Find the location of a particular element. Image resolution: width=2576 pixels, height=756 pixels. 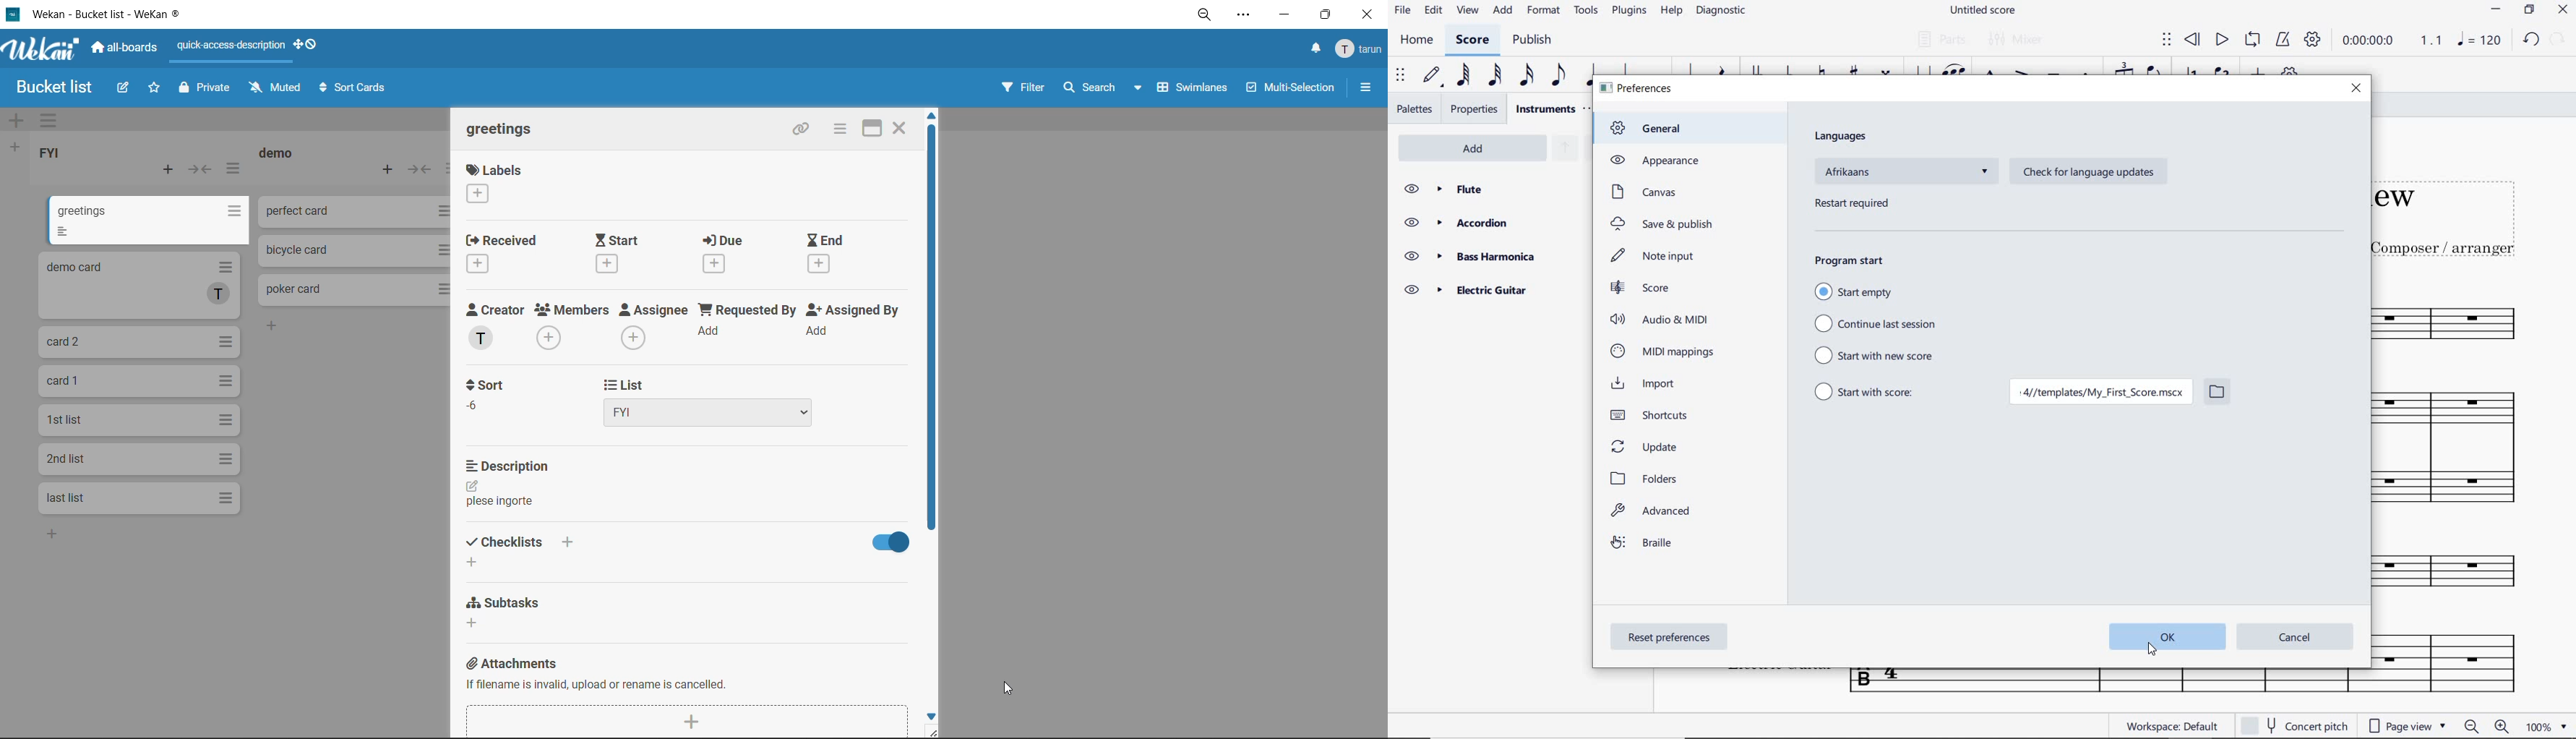

audio & MIDI is located at coordinates (1663, 319).